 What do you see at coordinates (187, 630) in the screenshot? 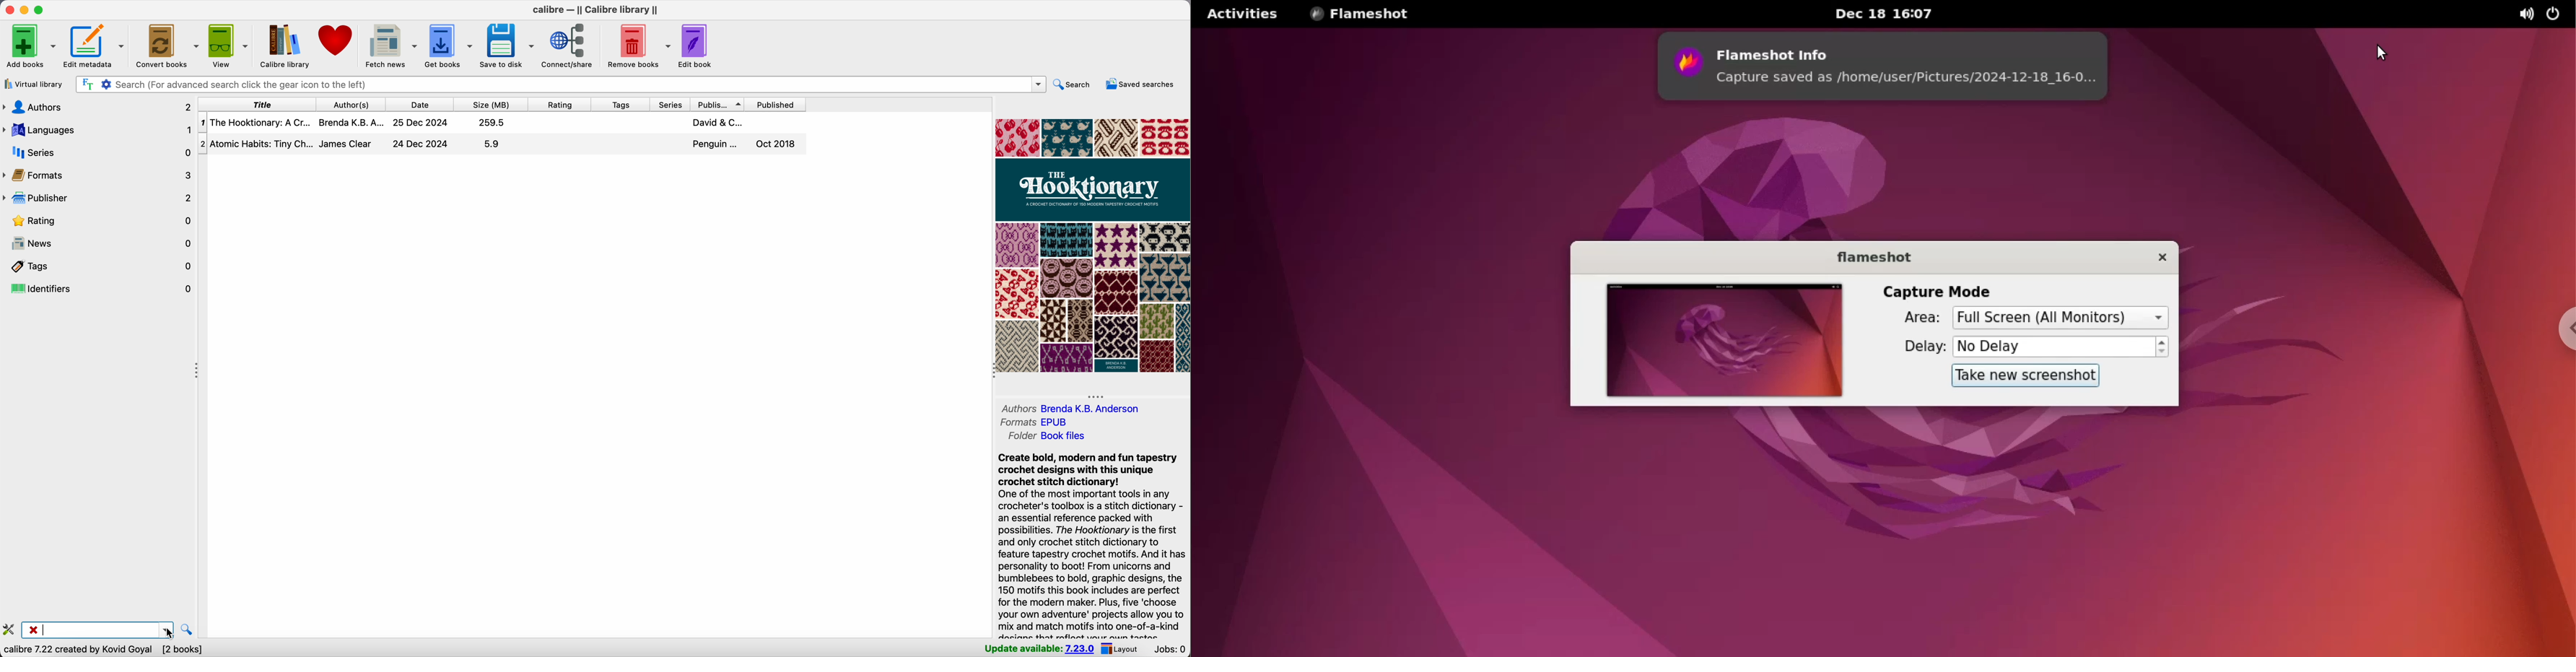
I see `find` at bounding box center [187, 630].